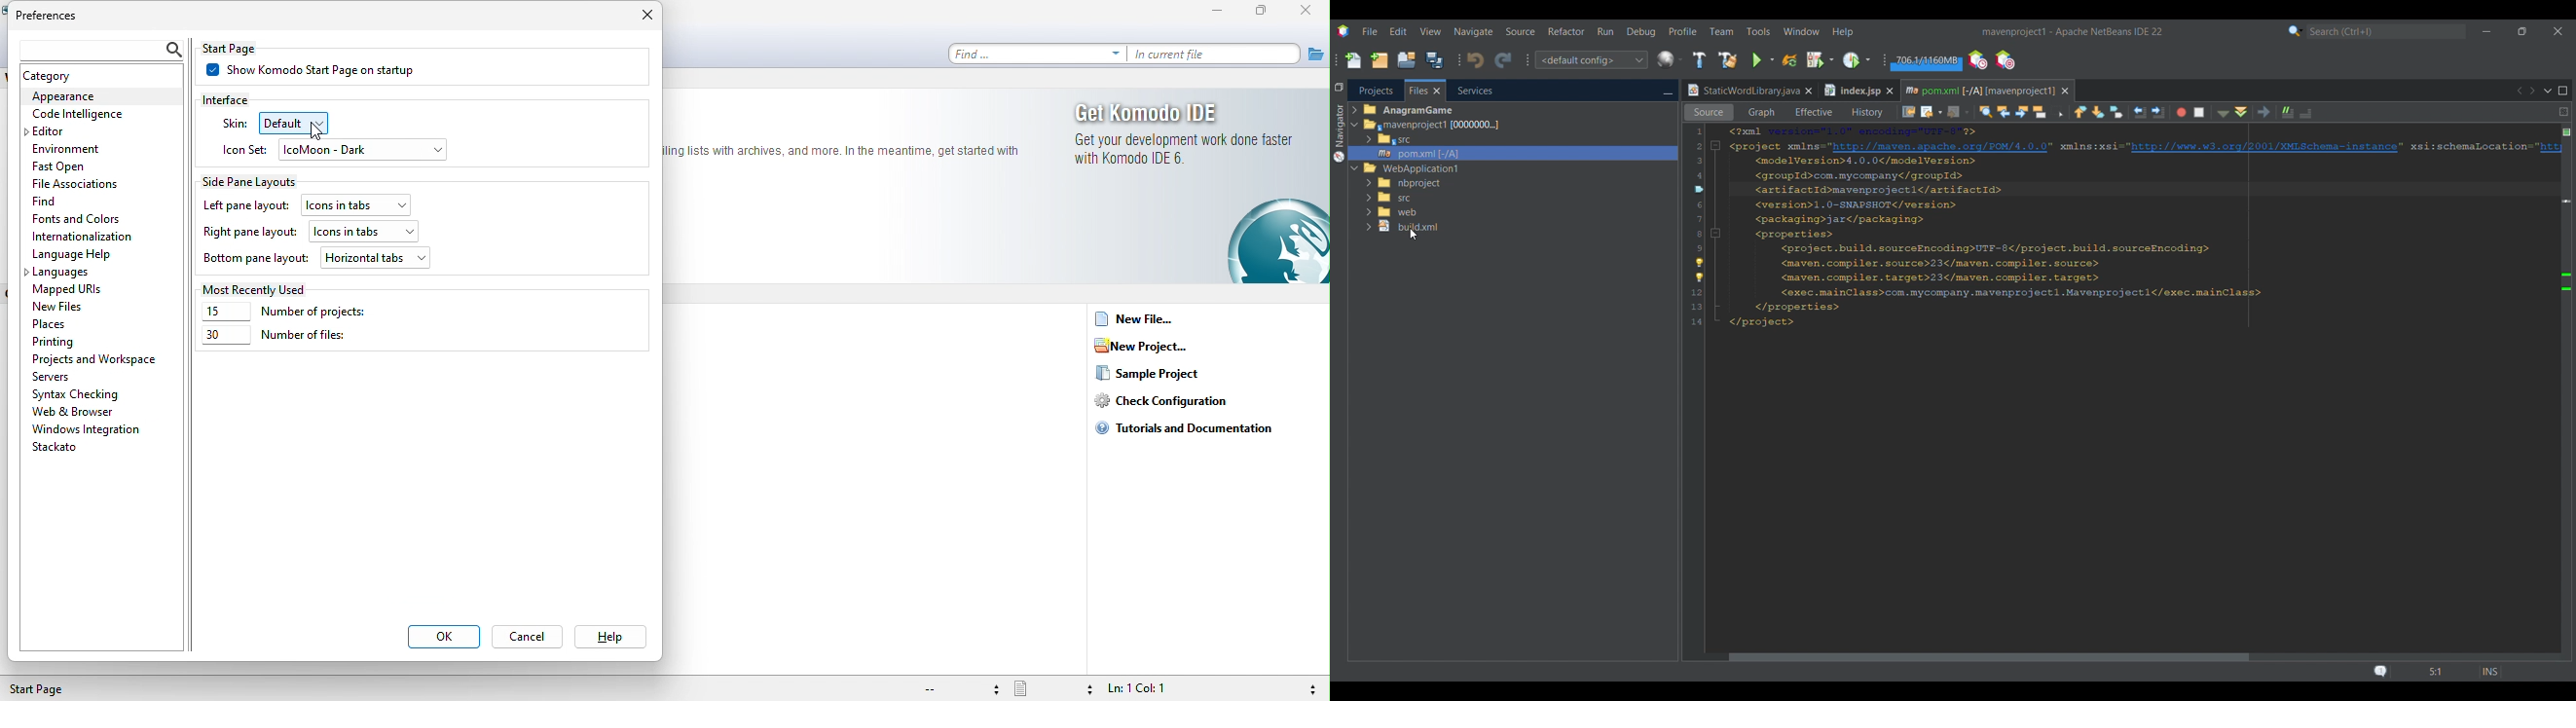 The width and height of the screenshot is (2576, 728). What do you see at coordinates (78, 115) in the screenshot?
I see `code intelligence` at bounding box center [78, 115].